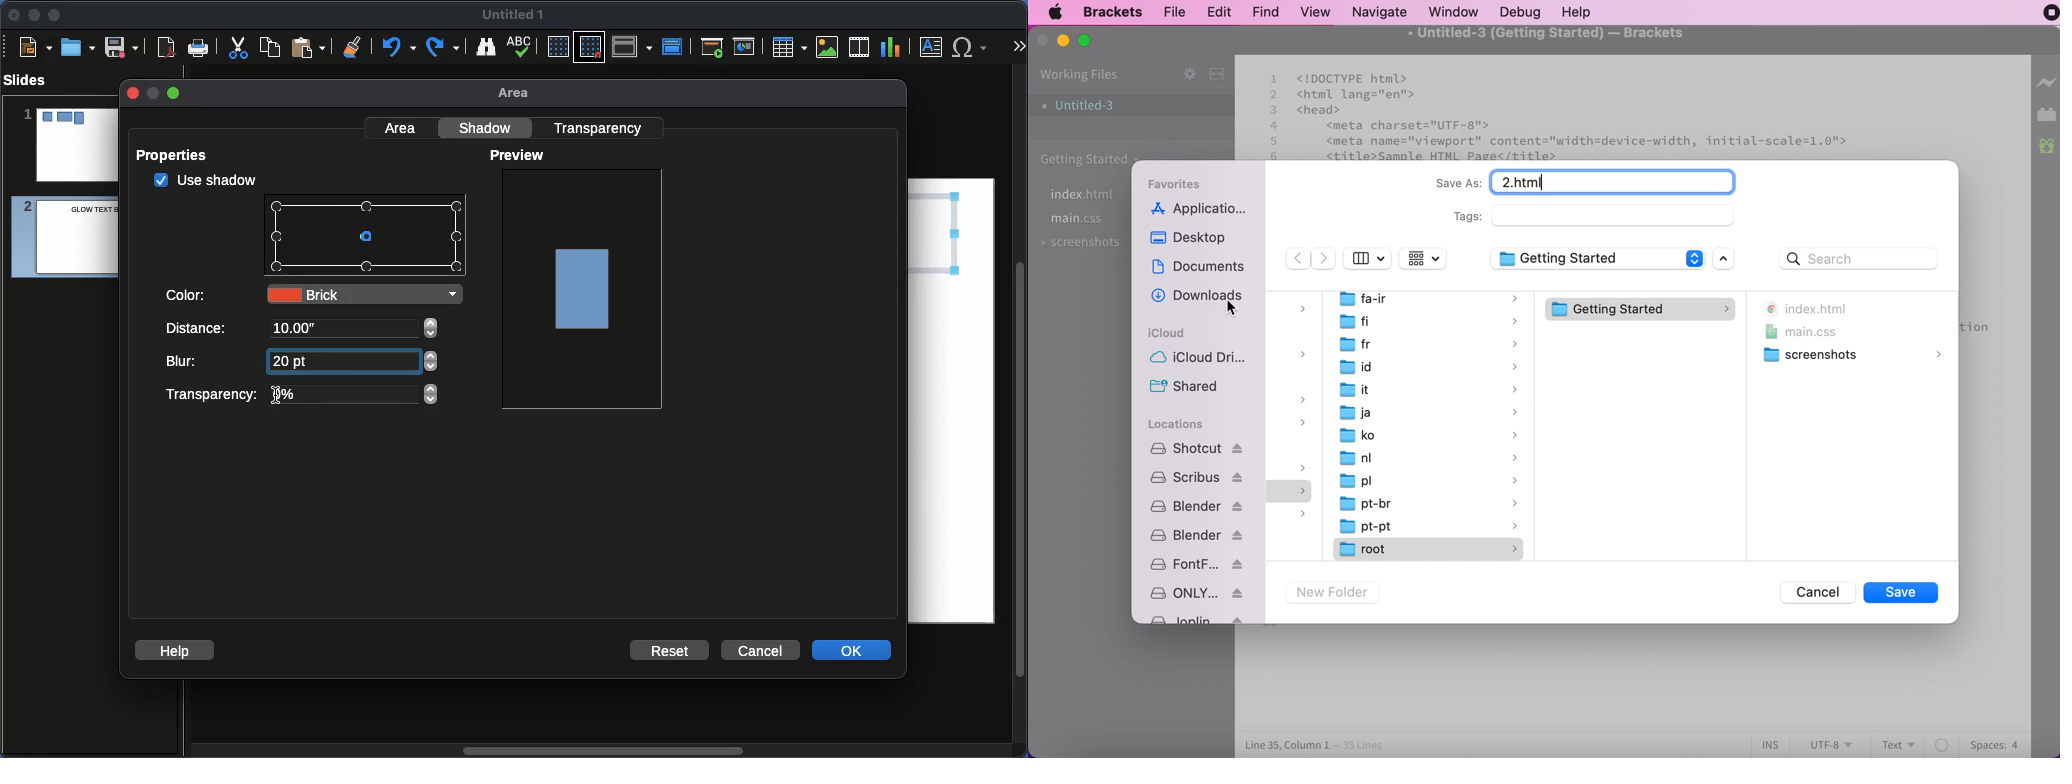  What do you see at coordinates (584, 287) in the screenshot?
I see `Image` at bounding box center [584, 287].